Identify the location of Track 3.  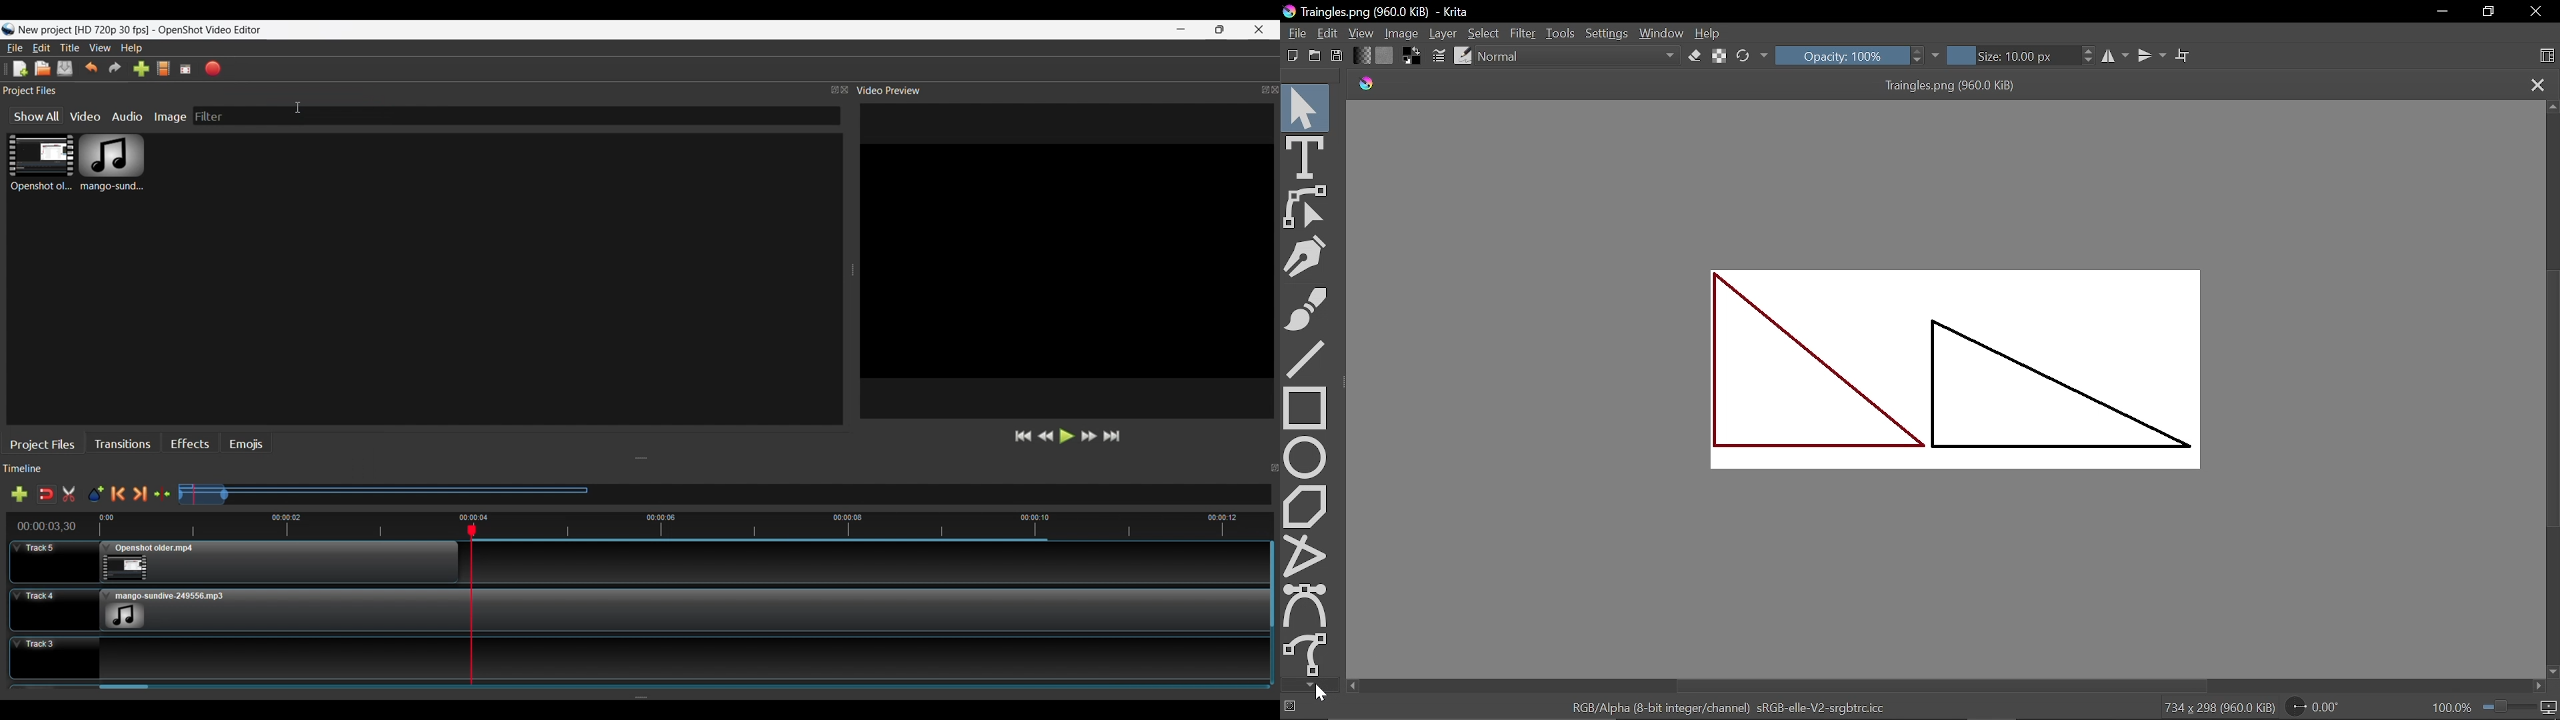
(231, 655).